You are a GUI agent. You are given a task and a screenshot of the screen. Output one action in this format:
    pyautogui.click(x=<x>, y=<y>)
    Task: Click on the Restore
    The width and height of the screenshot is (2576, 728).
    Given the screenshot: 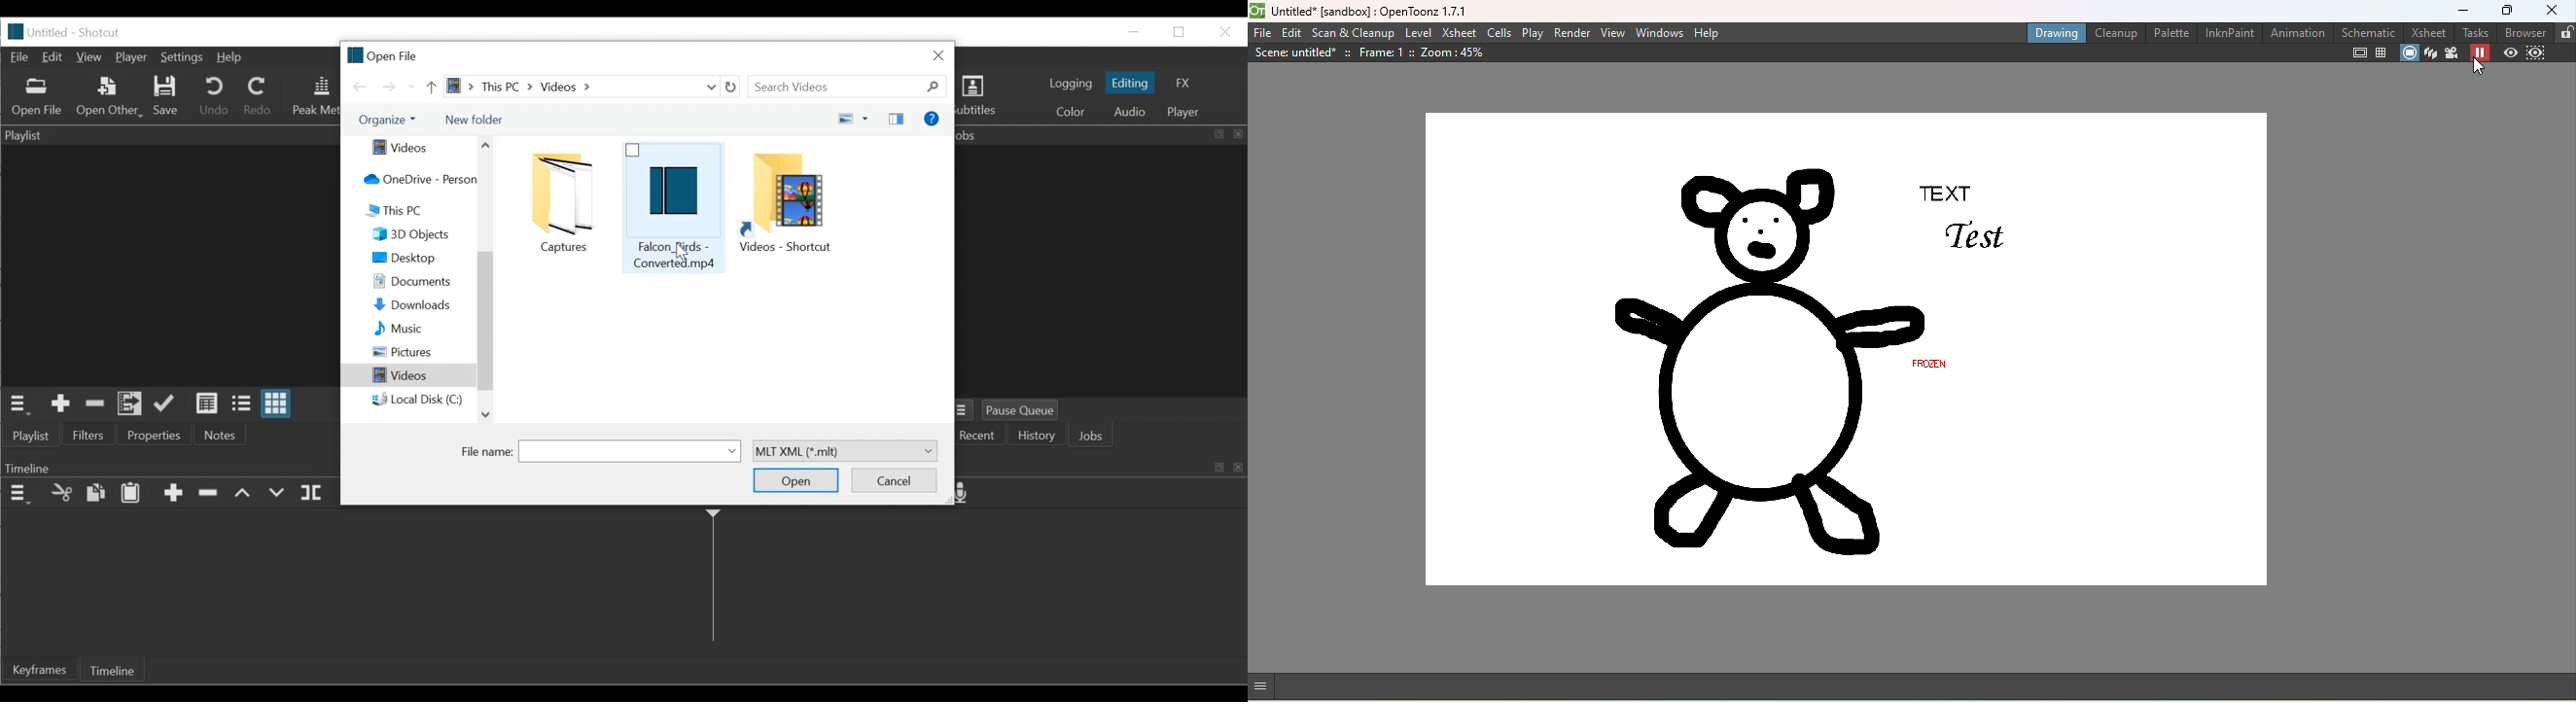 What is the action you would take?
    pyautogui.click(x=1181, y=32)
    